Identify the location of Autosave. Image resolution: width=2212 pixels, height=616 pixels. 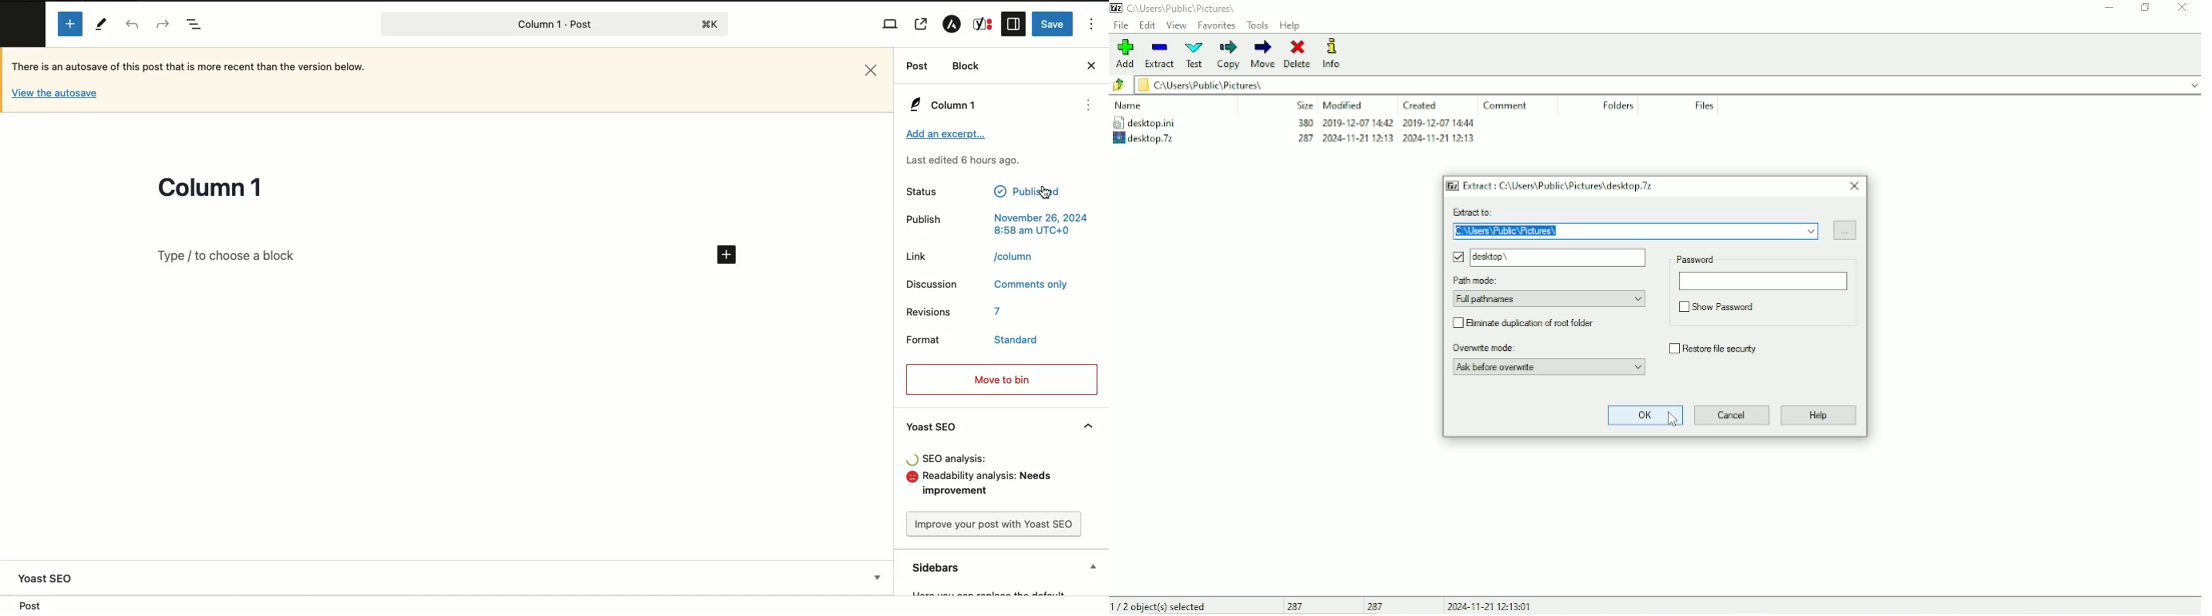
(55, 93).